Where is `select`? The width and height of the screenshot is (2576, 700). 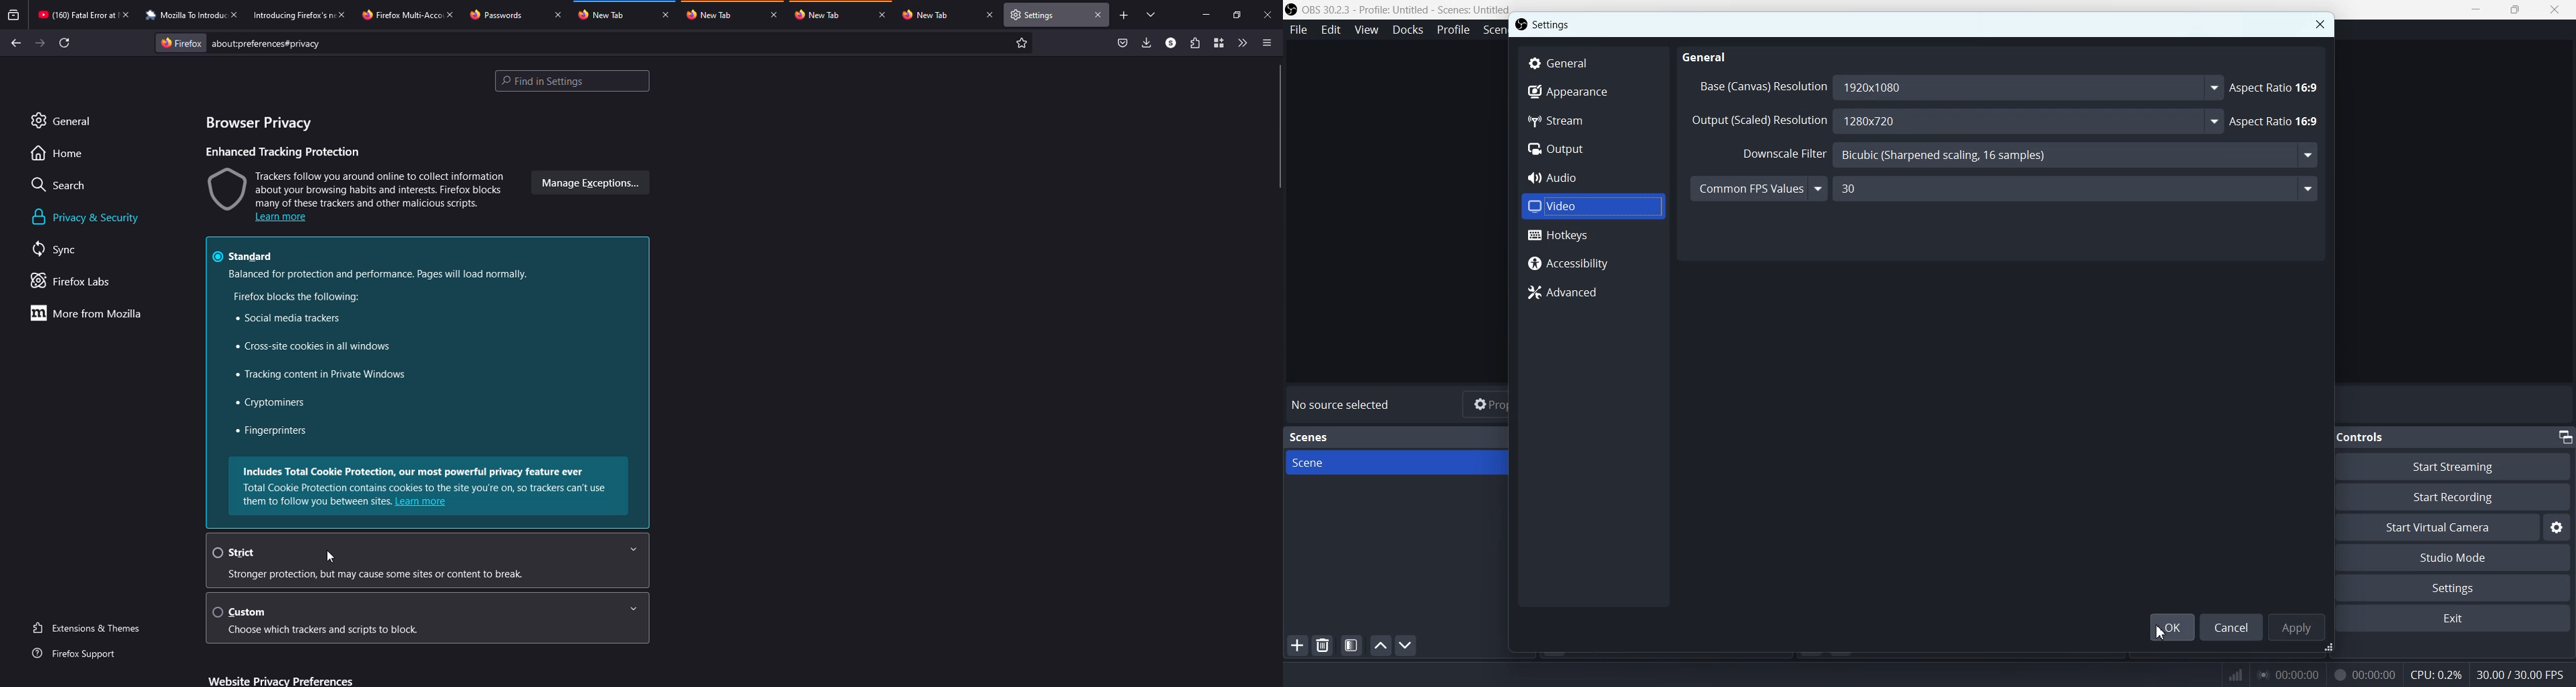
select is located at coordinates (214, 552).